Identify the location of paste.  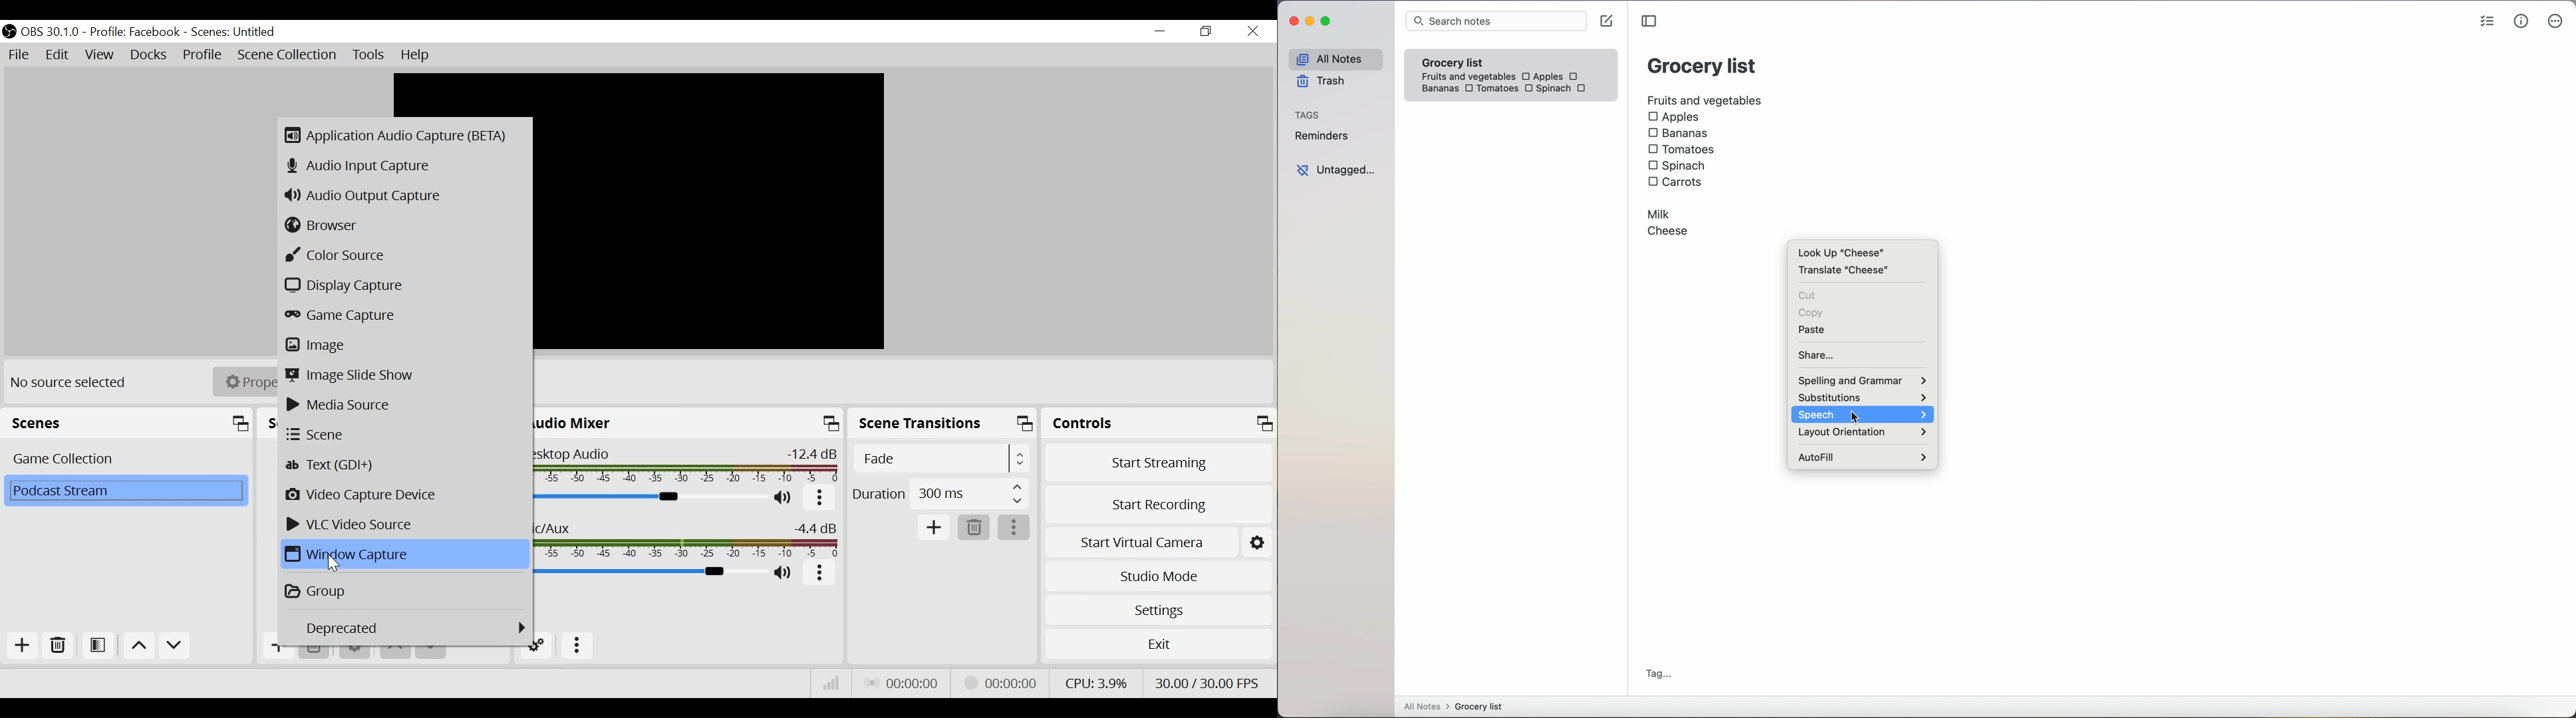
(1818, 330).